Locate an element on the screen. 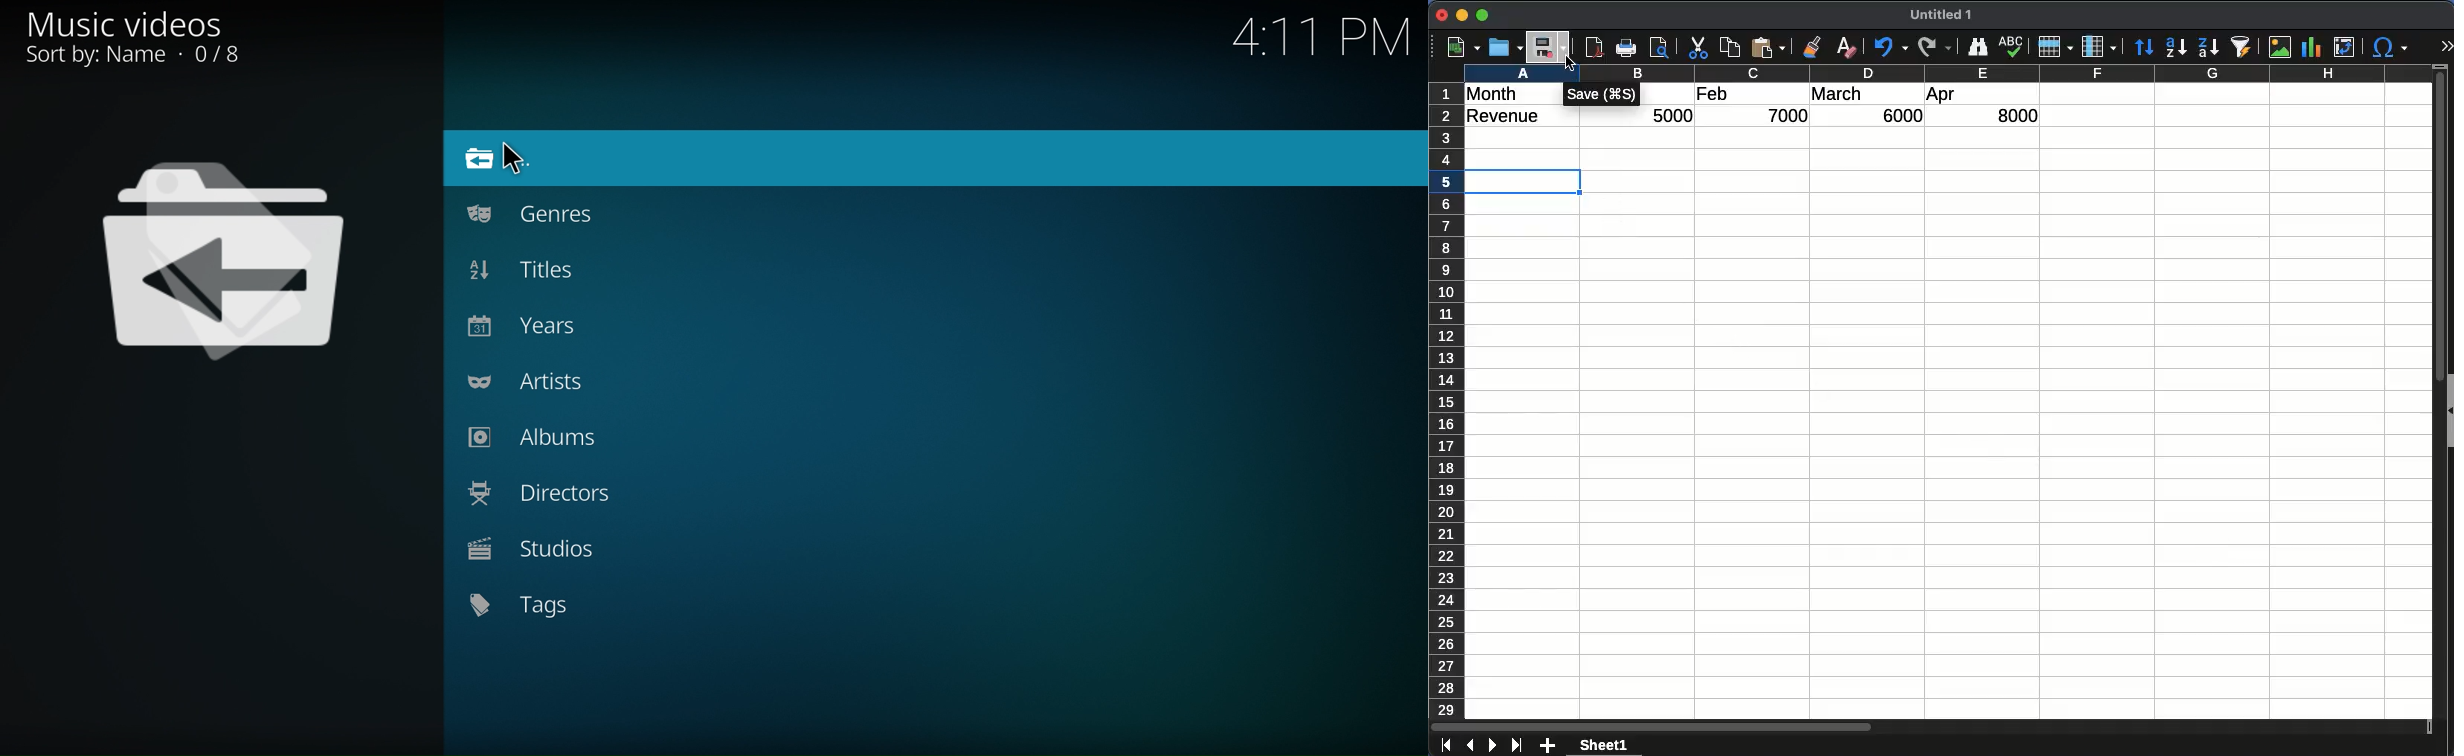 The image size is (2464, 756). Logo is located at coordinates (236, 261).